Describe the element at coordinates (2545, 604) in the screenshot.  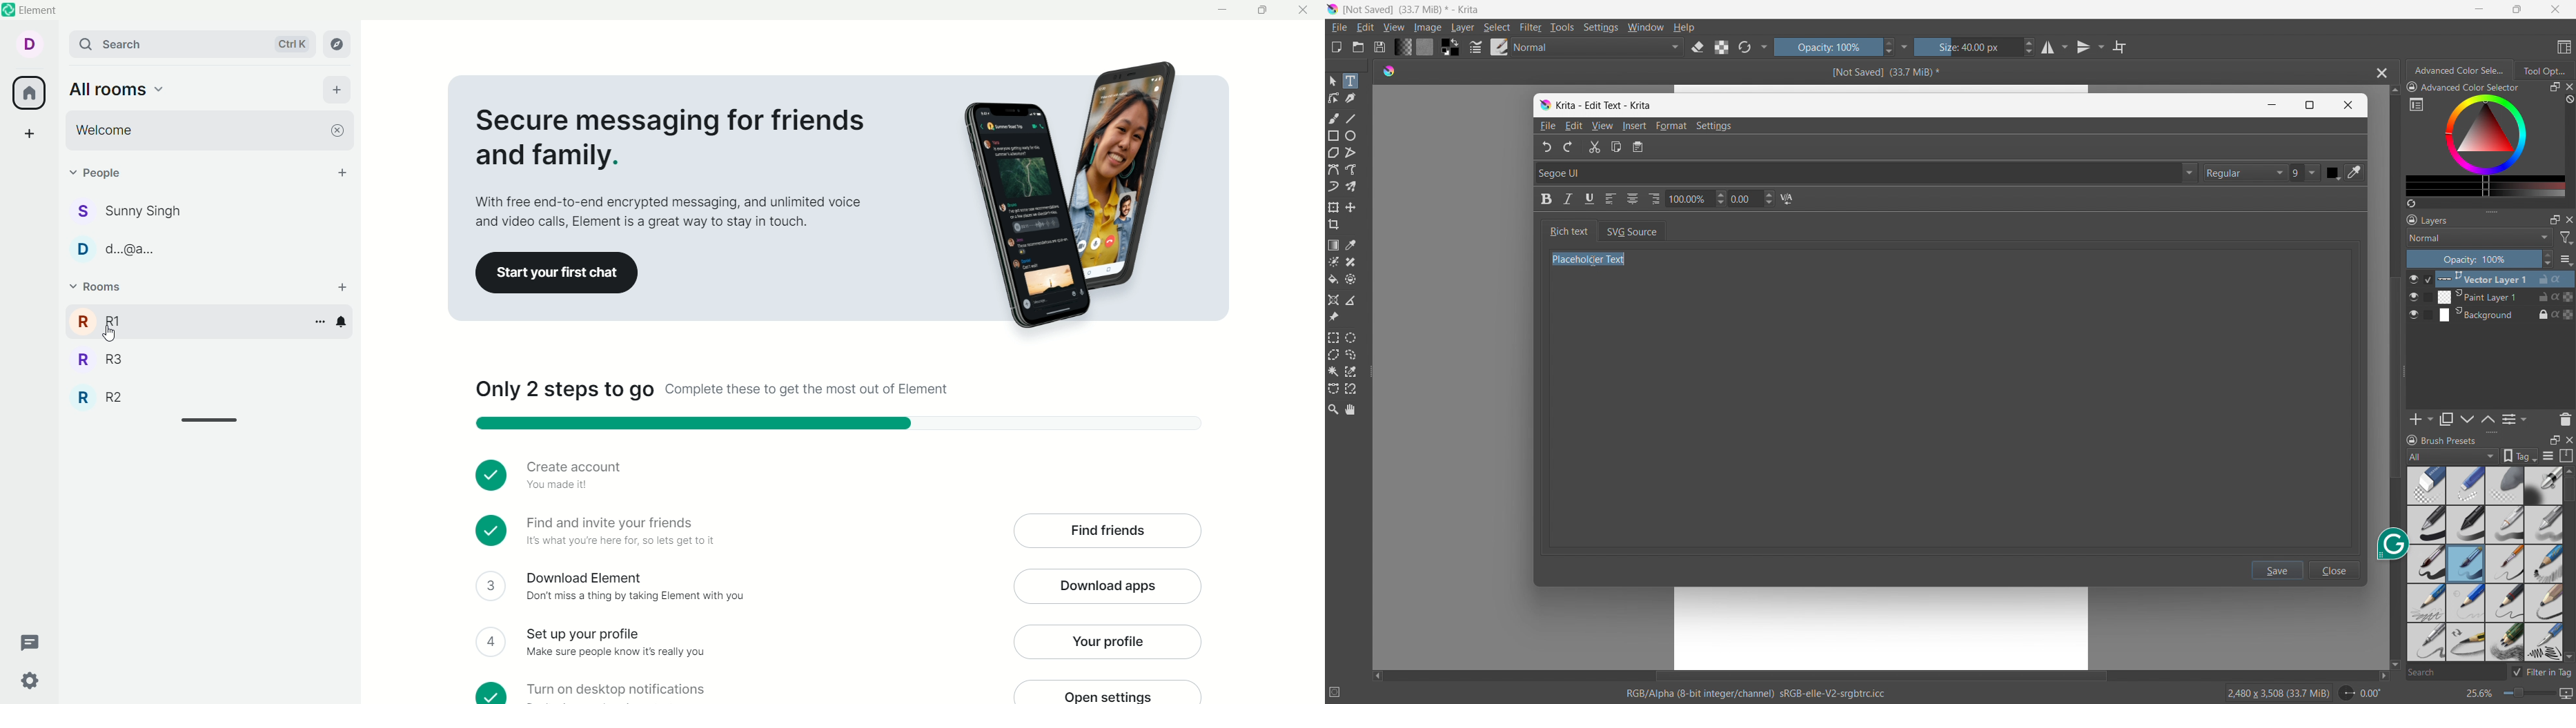
I see `bold pencil` at that location.